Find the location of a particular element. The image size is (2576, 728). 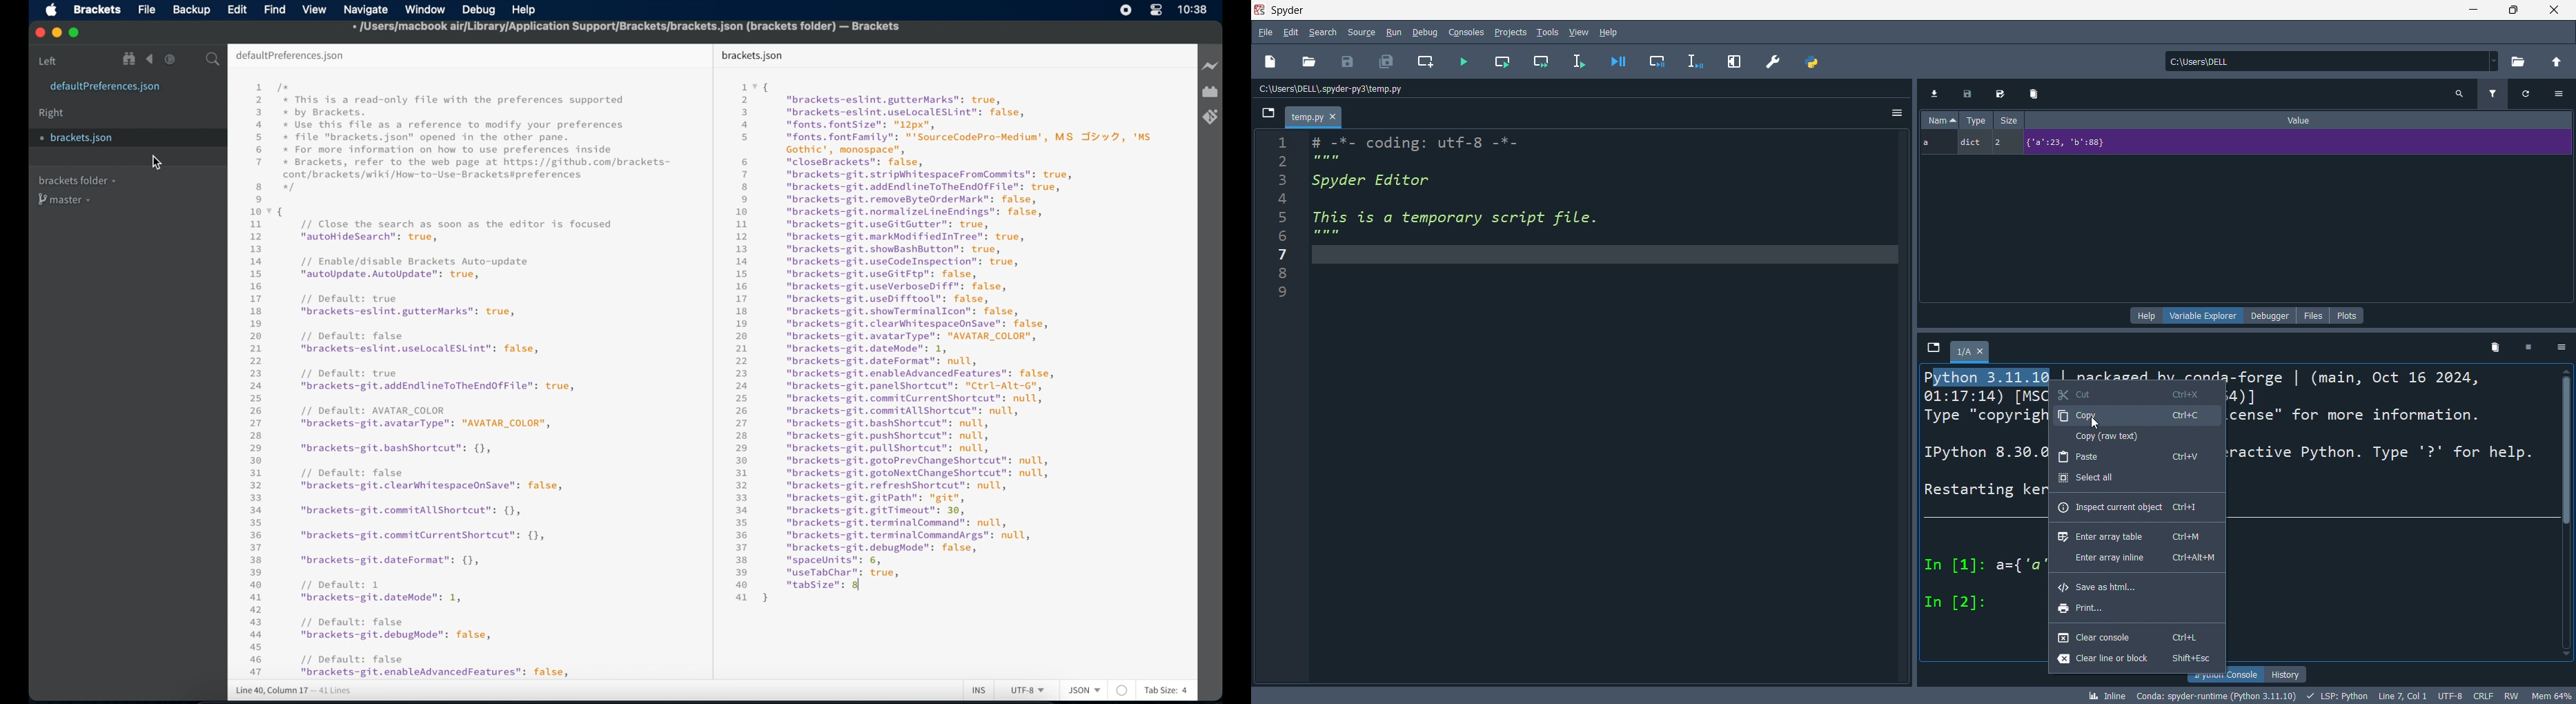

preferences is located at coordinates (1775, 63).